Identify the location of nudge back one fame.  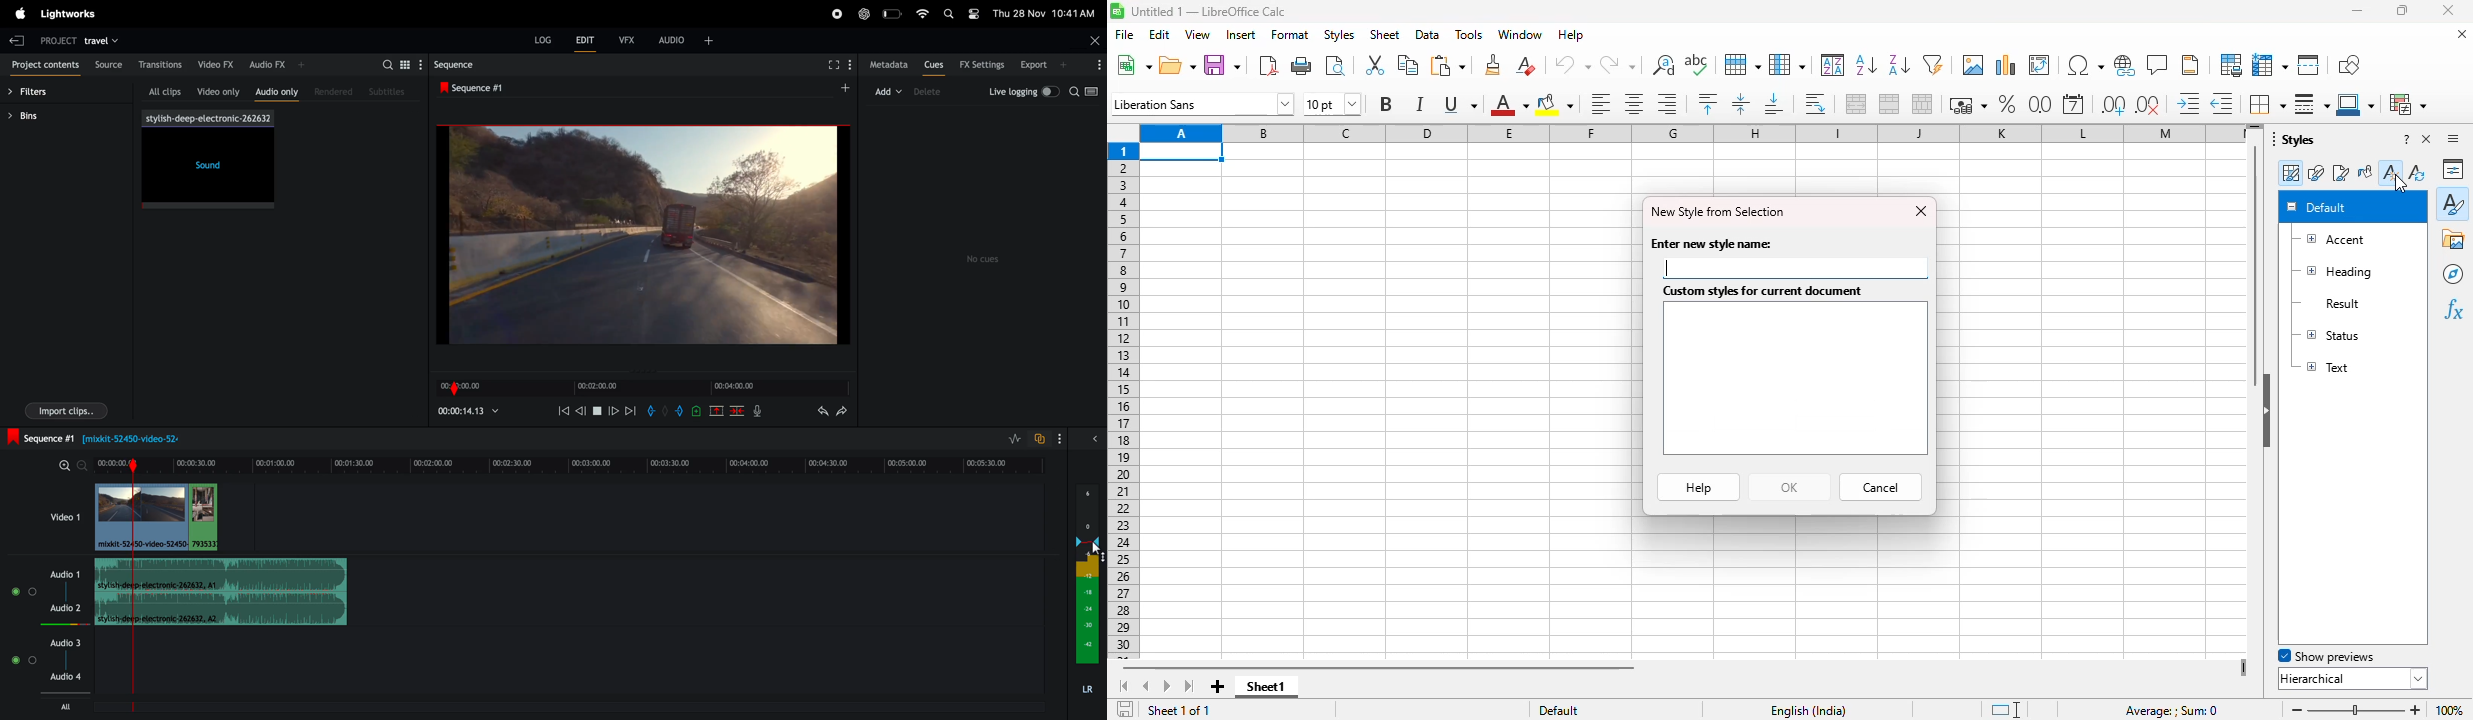
(581, 409).